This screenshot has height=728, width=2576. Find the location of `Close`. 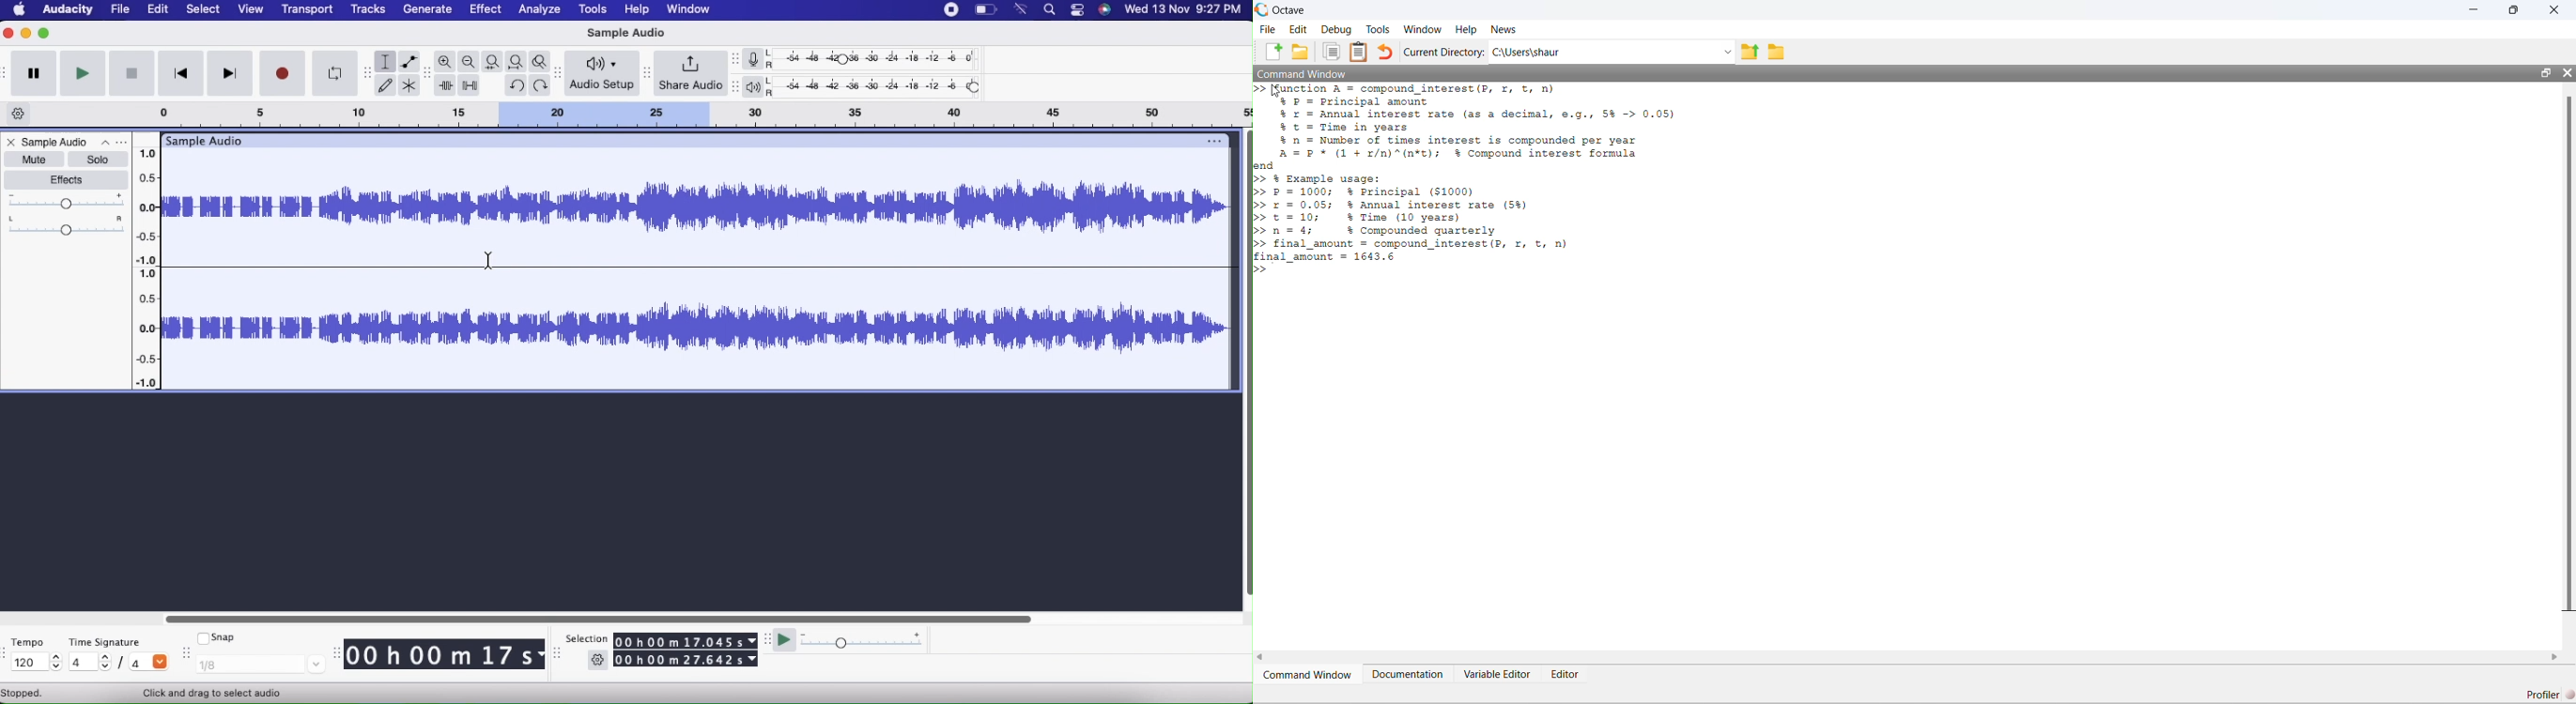

Close is located at coordinates (9, 34).